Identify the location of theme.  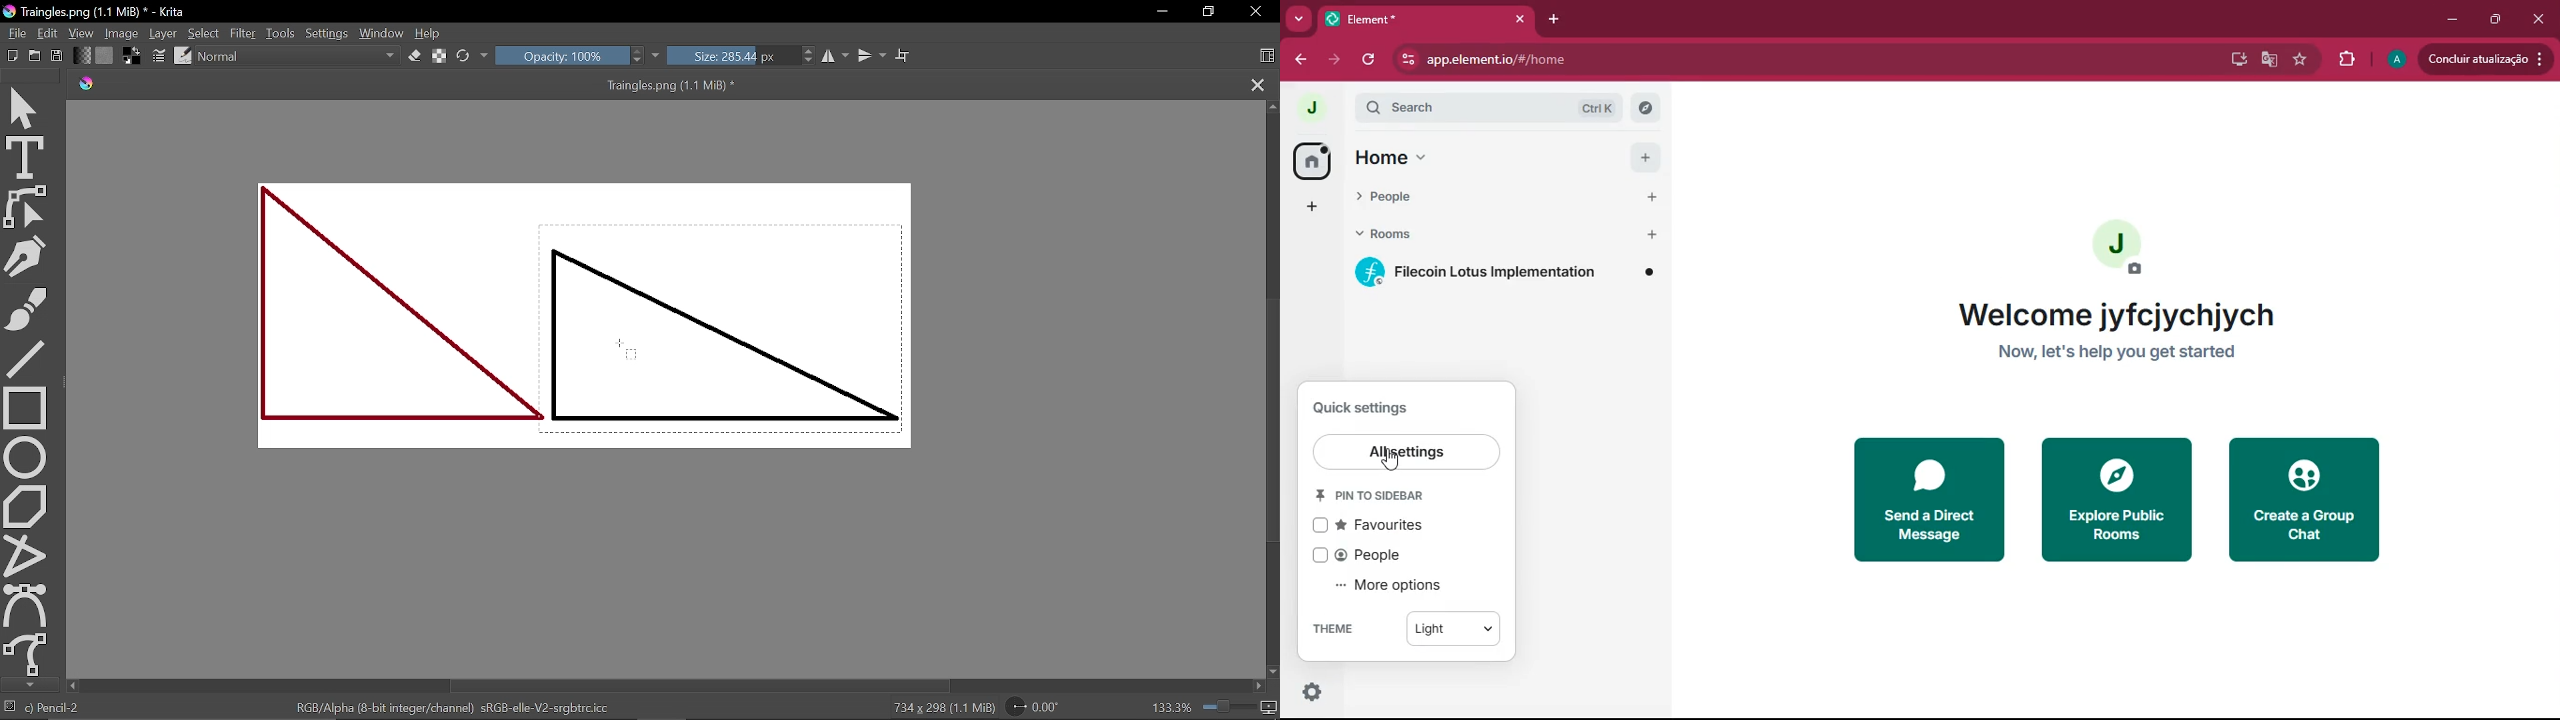
(1334, 628).